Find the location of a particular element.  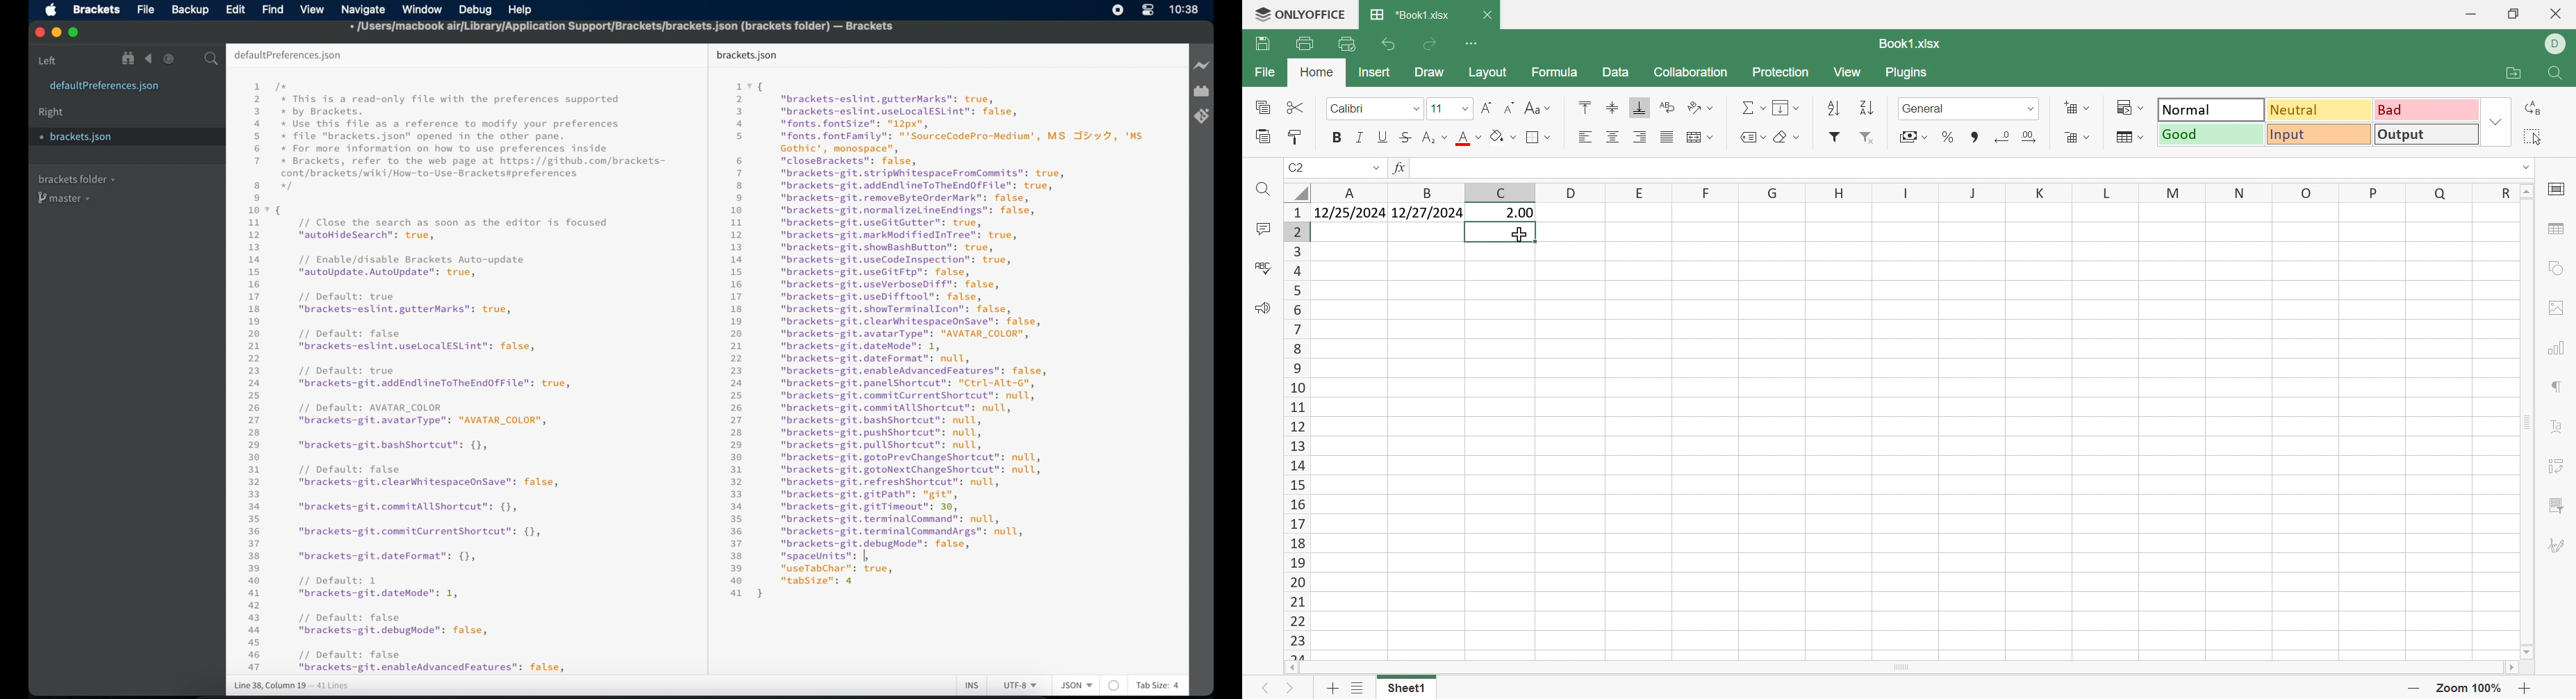

Zoom In is located at coordinates (2527, 687).